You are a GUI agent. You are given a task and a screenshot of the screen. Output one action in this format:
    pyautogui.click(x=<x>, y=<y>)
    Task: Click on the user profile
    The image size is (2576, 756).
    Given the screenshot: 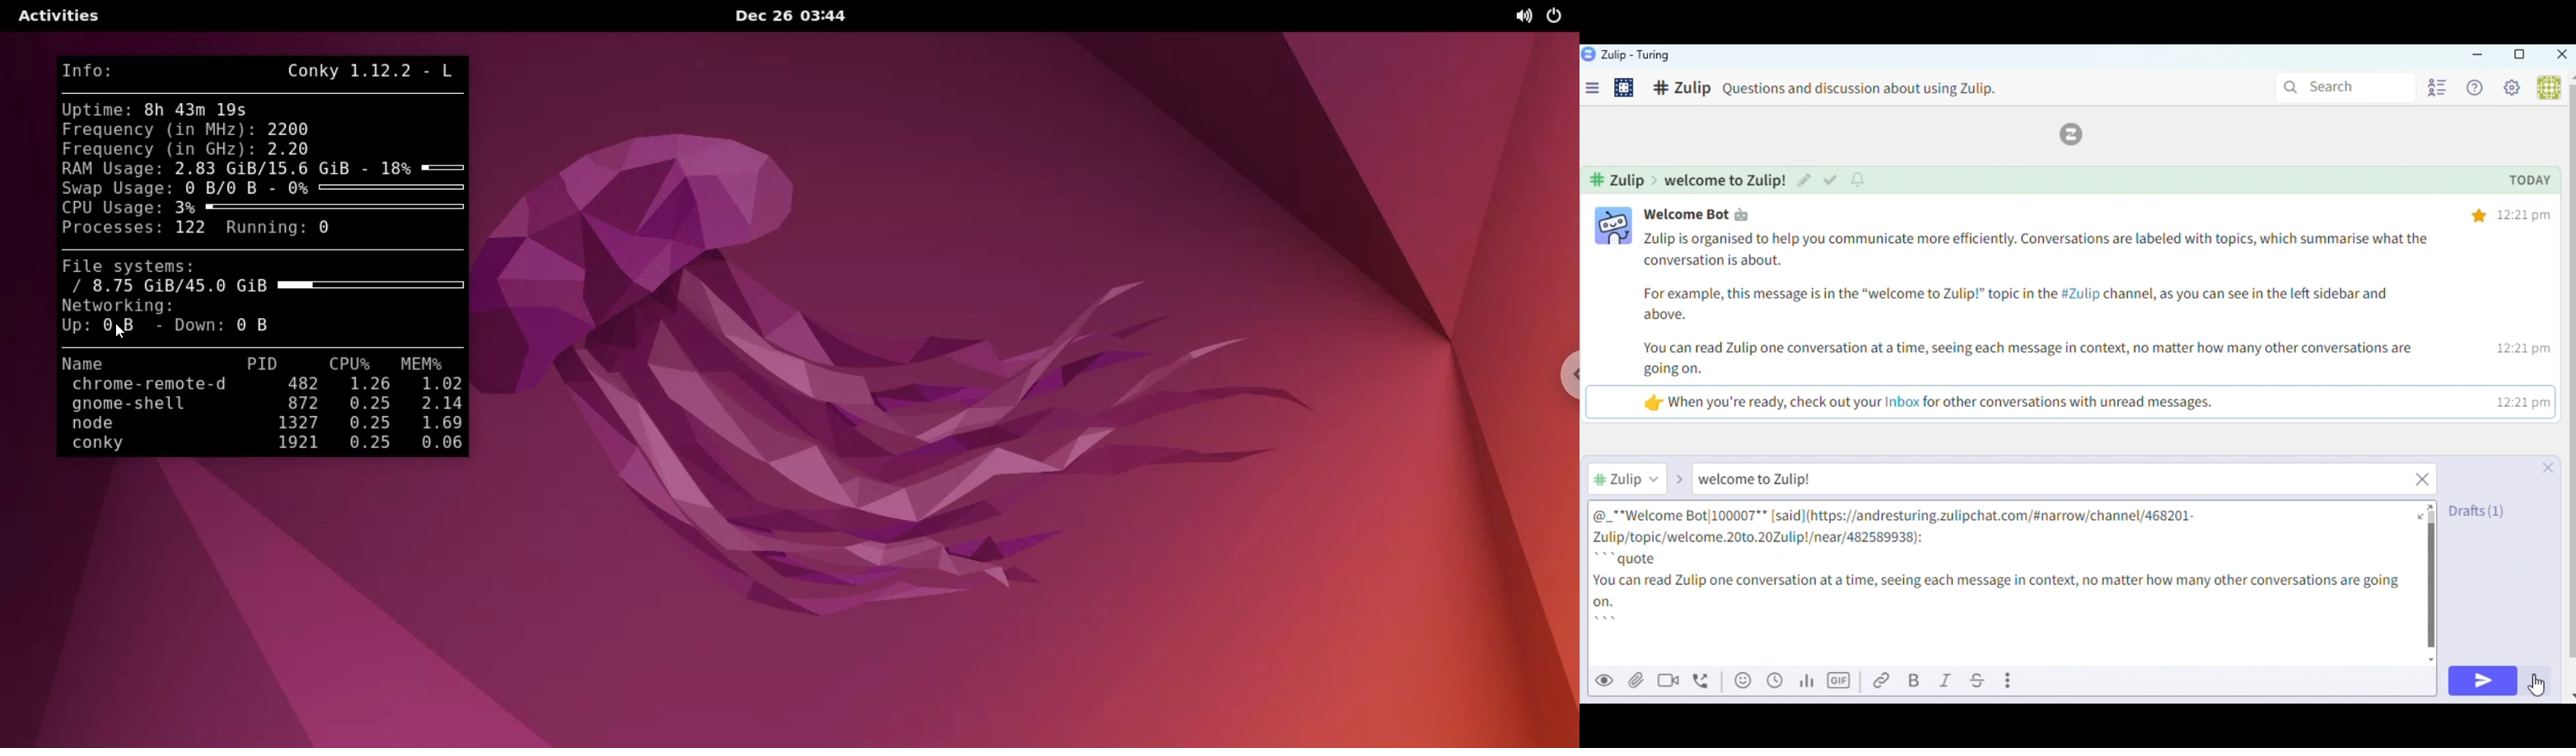 What is the action you would take?
    pyautogui.click(x=1615, y=226)
    